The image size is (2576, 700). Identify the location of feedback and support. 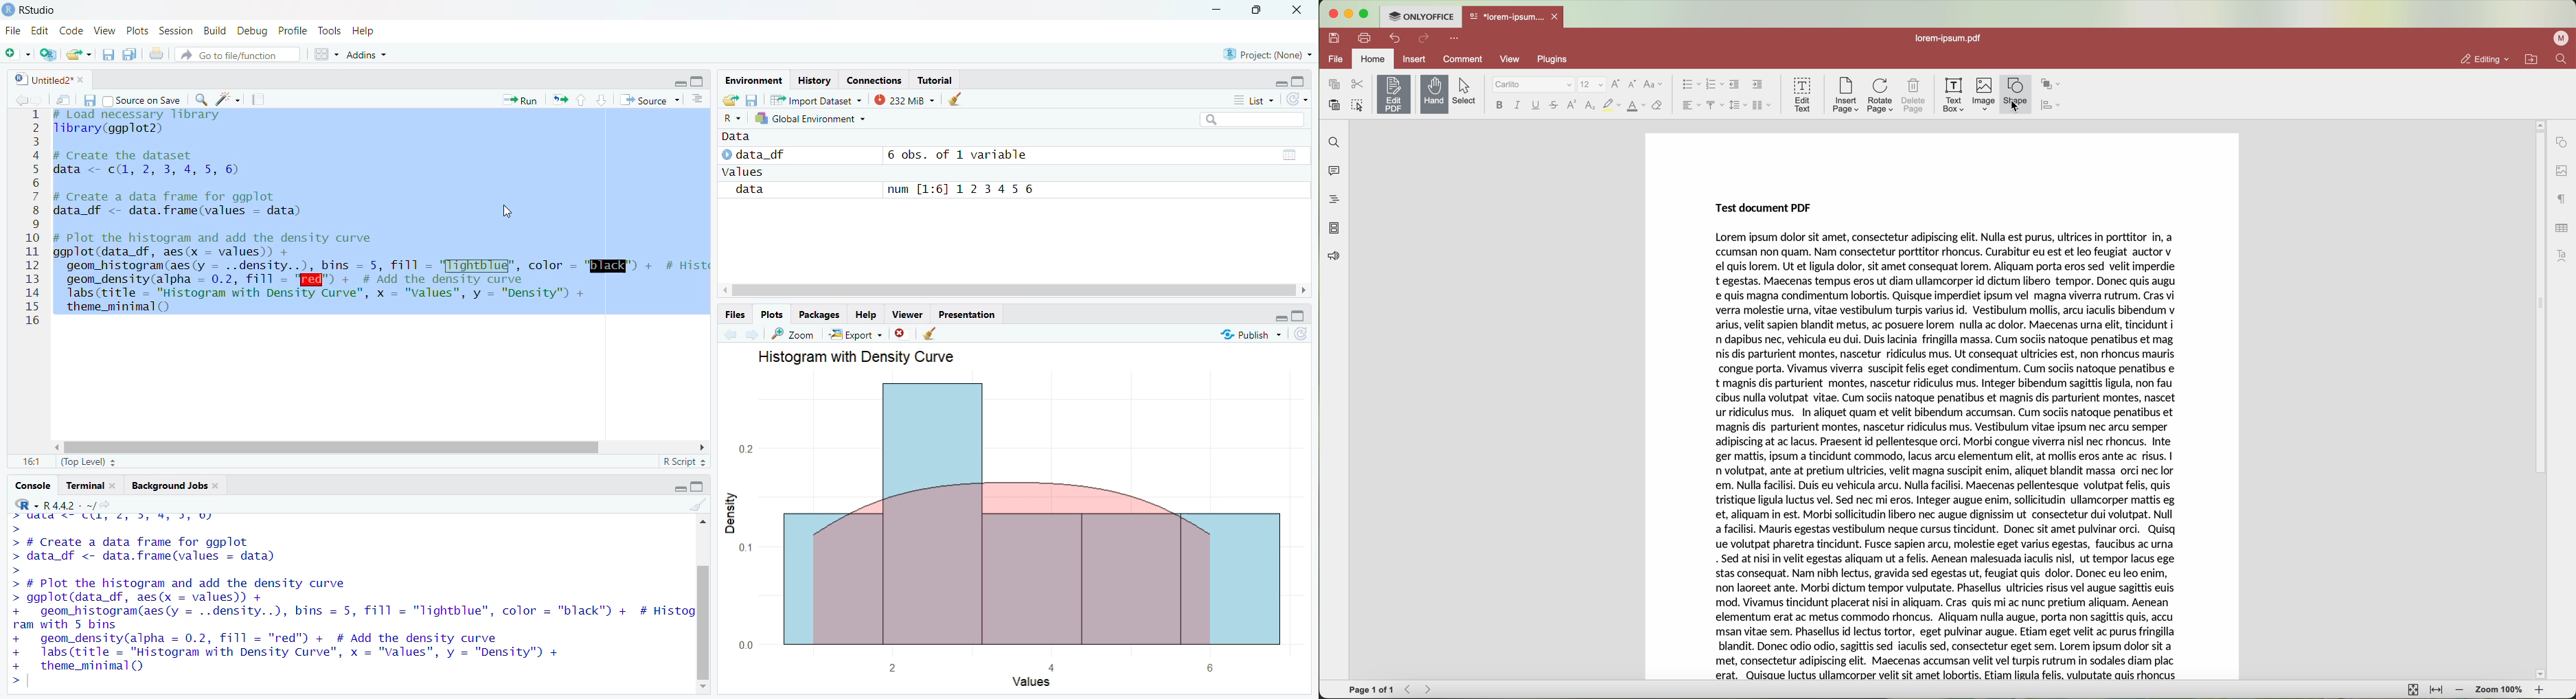
(1334, 256).